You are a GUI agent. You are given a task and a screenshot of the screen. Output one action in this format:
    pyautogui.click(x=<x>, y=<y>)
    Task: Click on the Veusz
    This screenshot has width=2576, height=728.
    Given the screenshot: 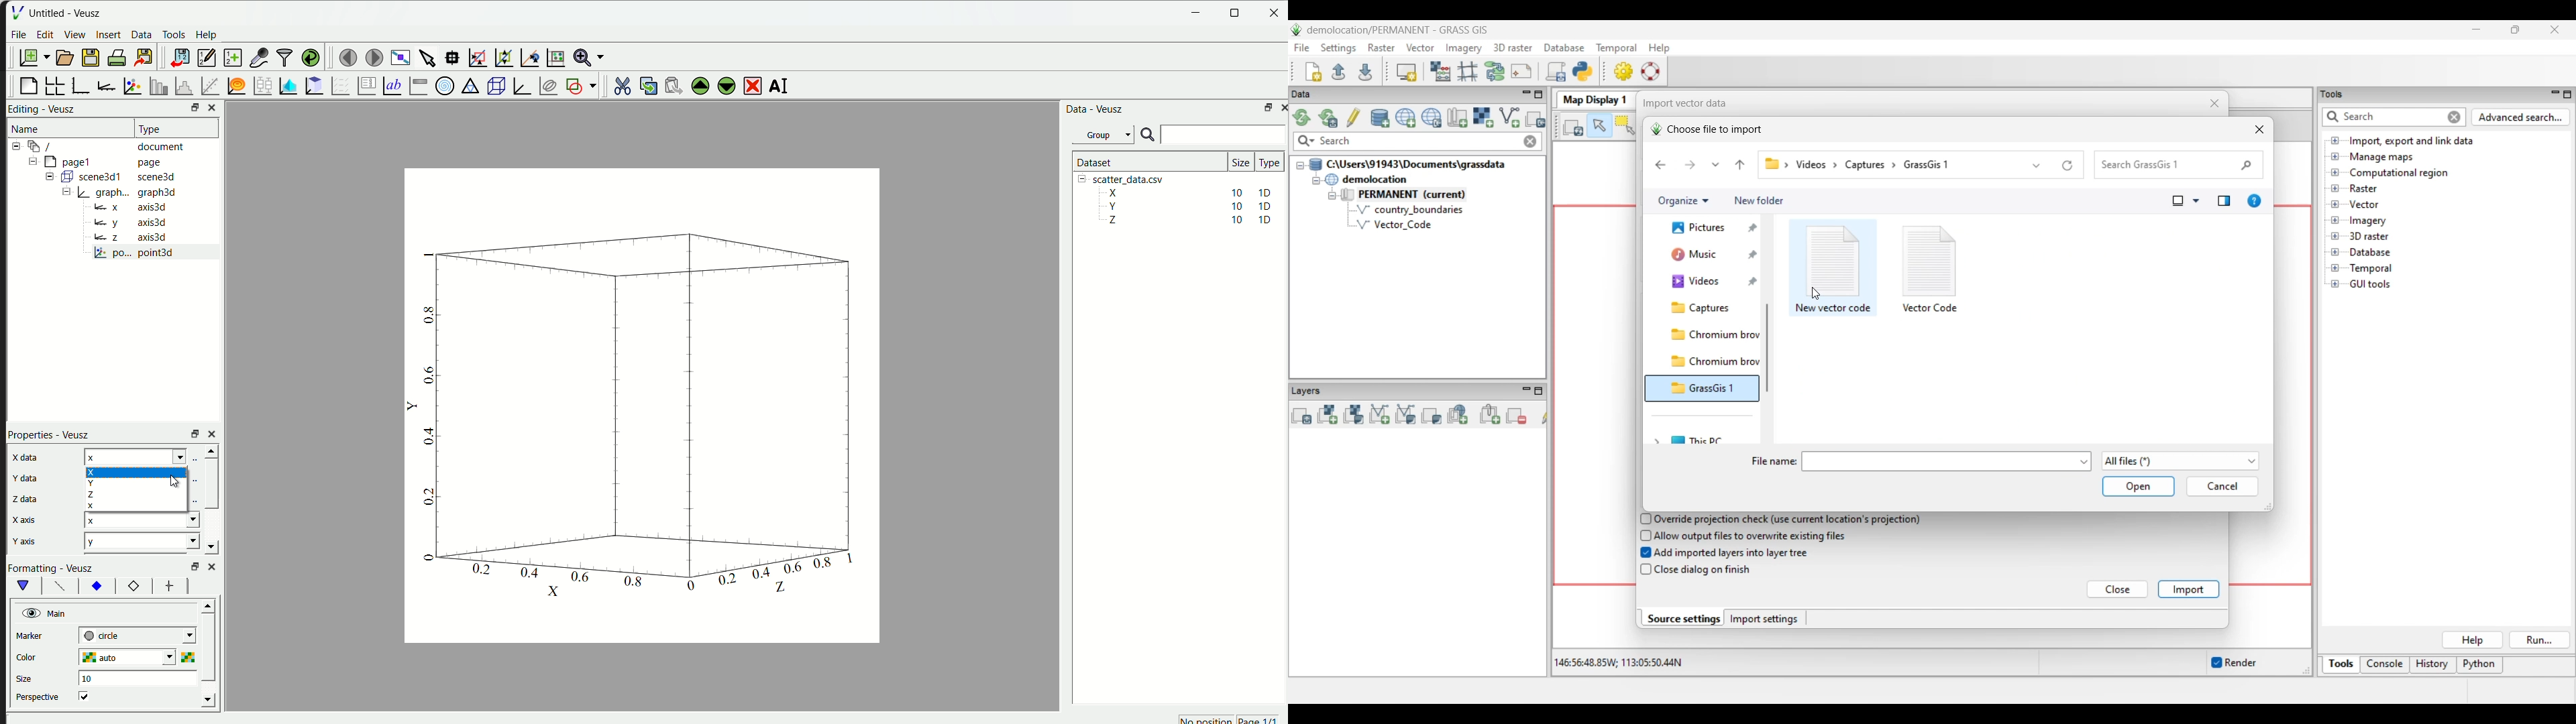 What is the action you would take?
    pyautogui.click(x=63, y=108)
    